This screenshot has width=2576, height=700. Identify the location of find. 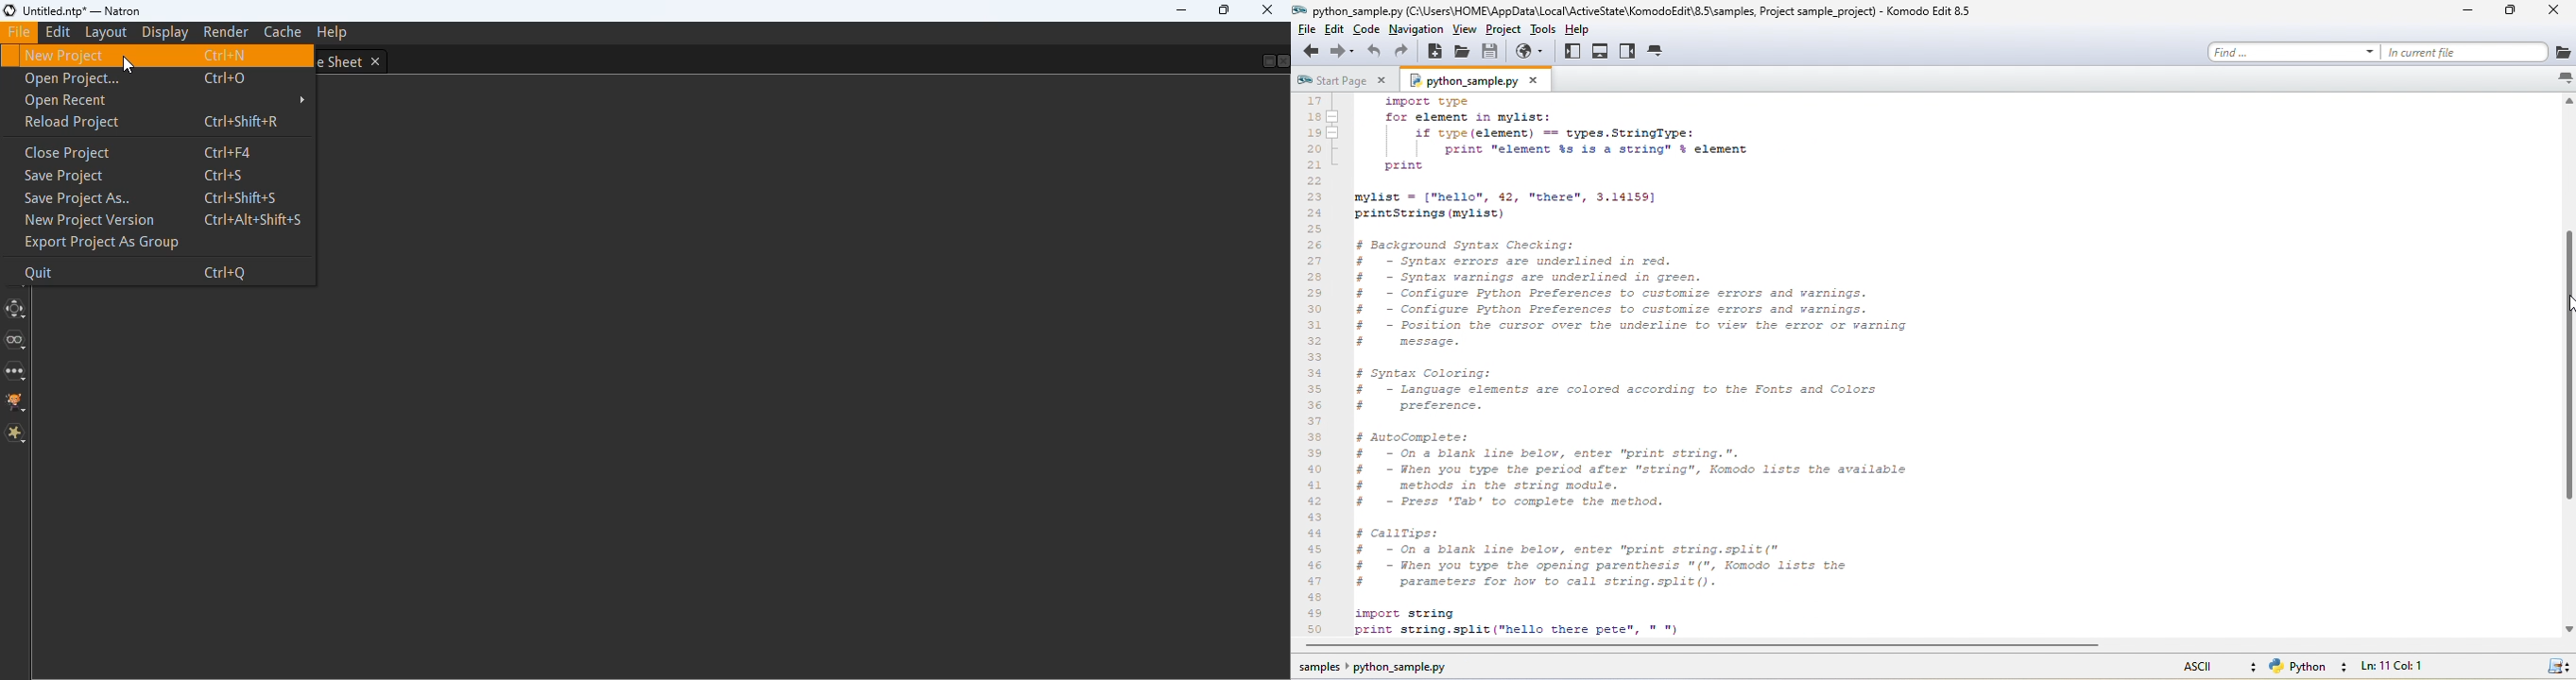
(2294, 52).